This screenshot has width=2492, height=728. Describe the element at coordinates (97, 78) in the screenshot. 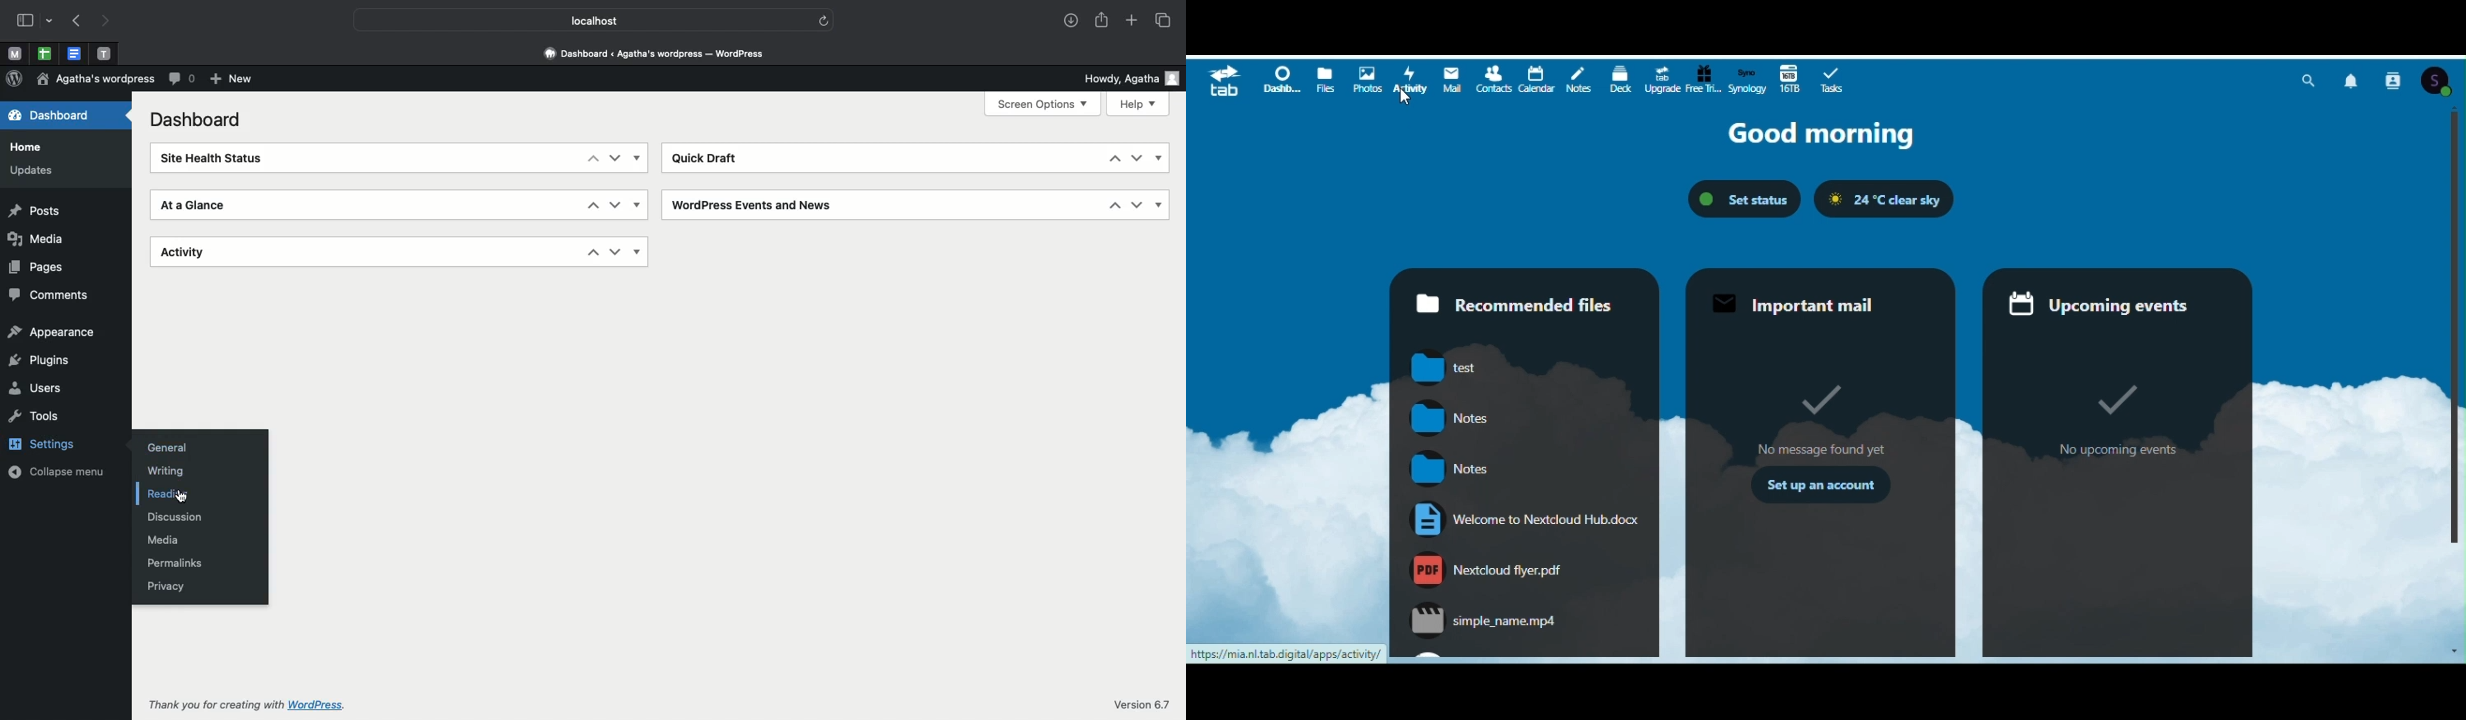

I see `Wordpress name` at that location.